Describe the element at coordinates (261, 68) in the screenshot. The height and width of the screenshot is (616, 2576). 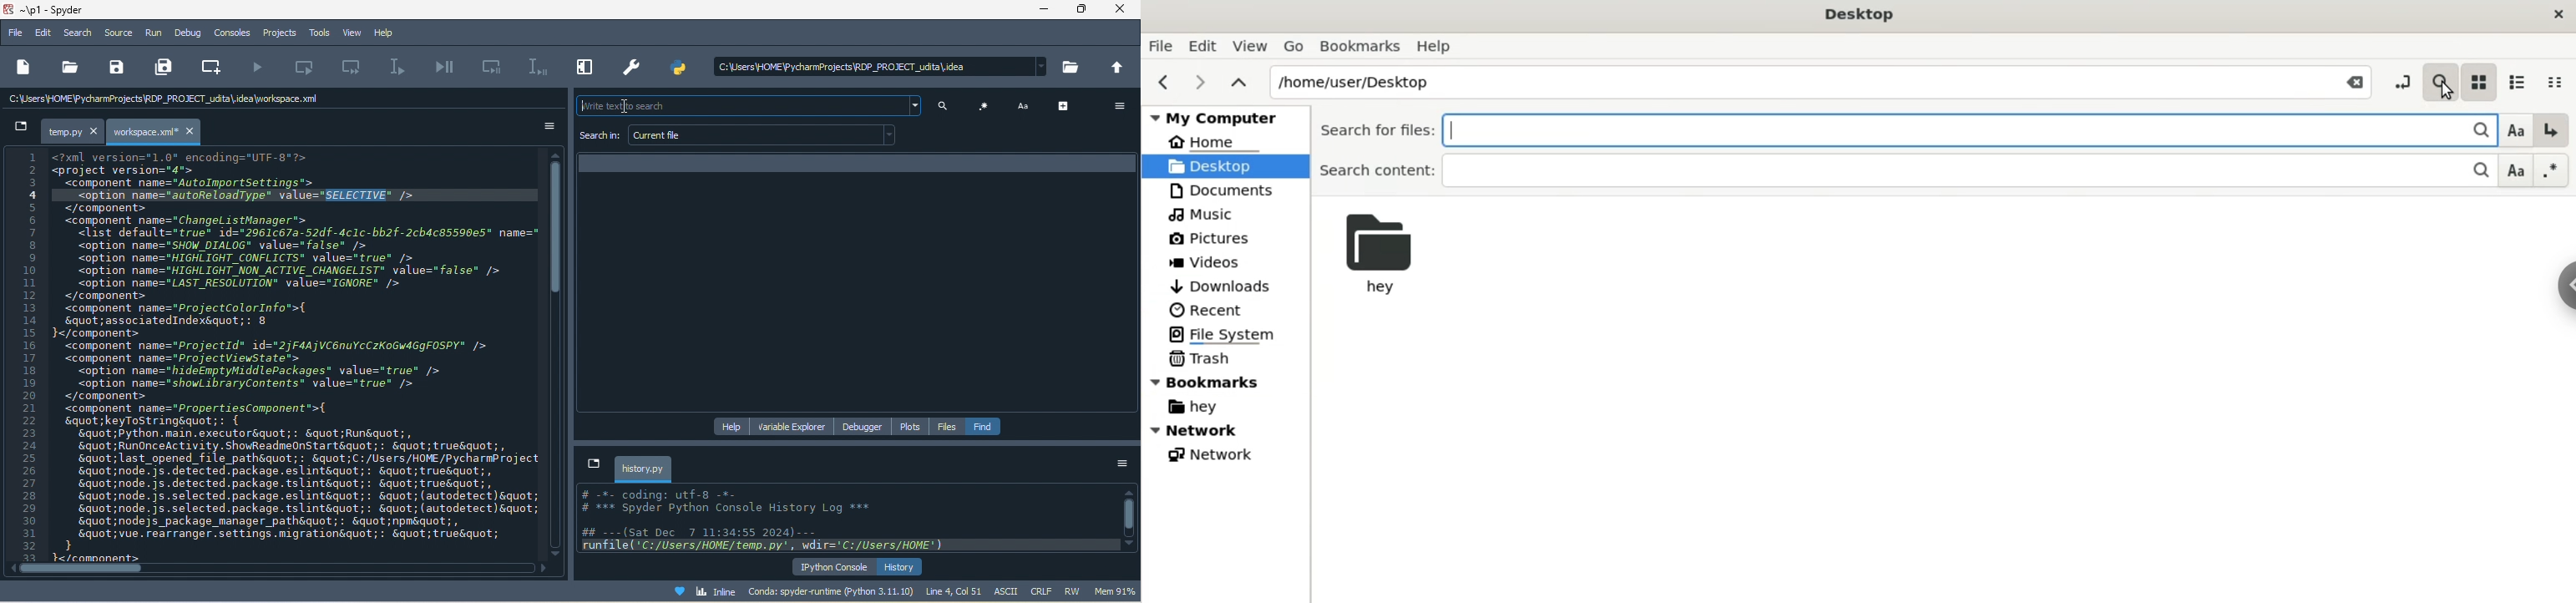
I see `run file` at that location.